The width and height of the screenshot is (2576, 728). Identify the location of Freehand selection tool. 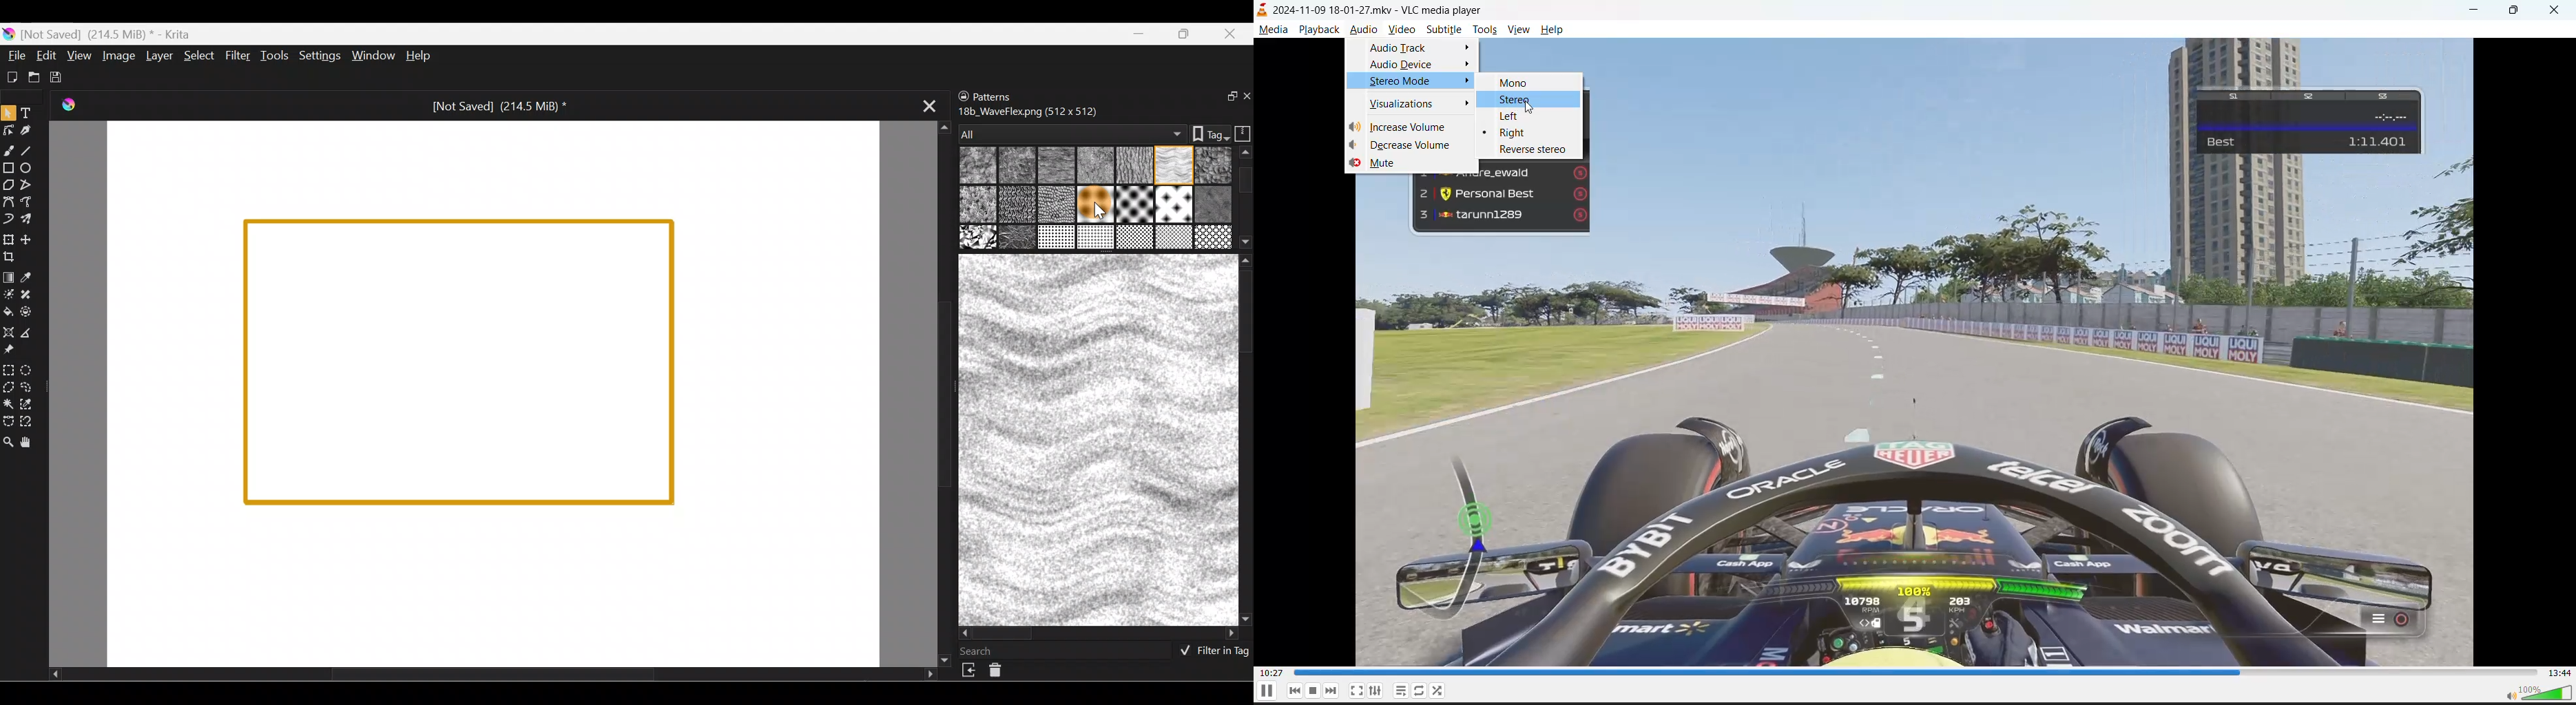
(31, 388).